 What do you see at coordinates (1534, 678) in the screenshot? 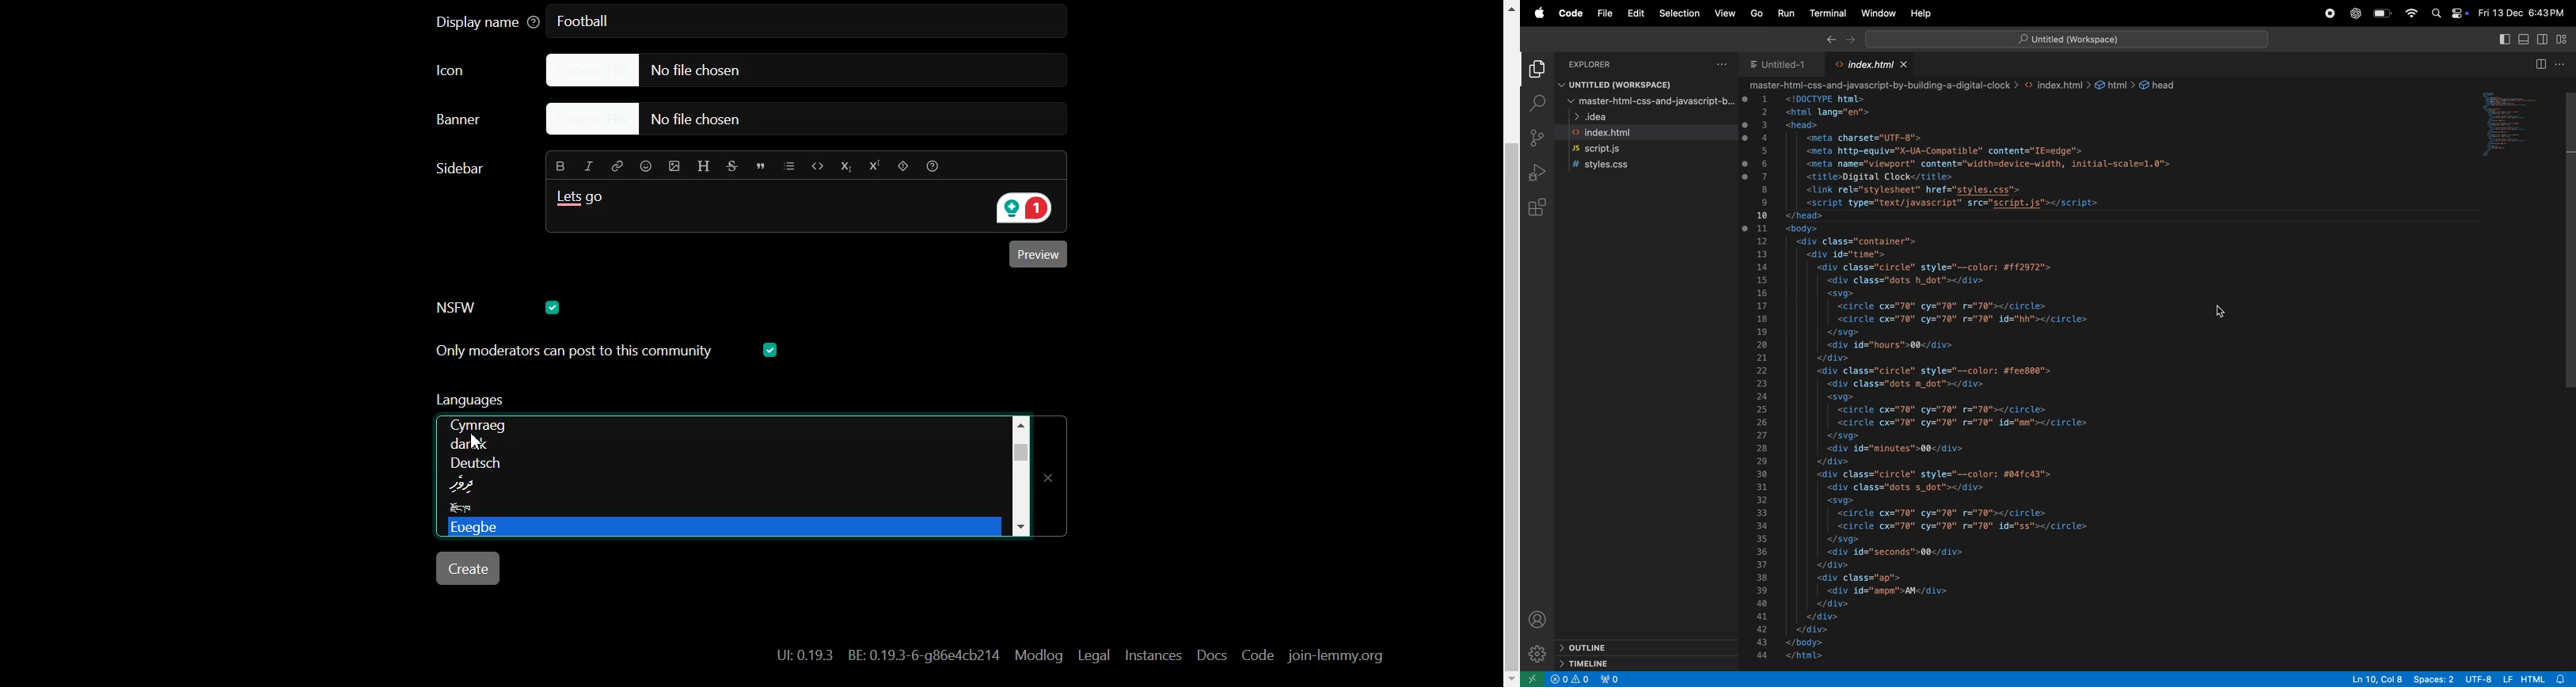
I see `open remote view` at bounding box center [1534, 678].